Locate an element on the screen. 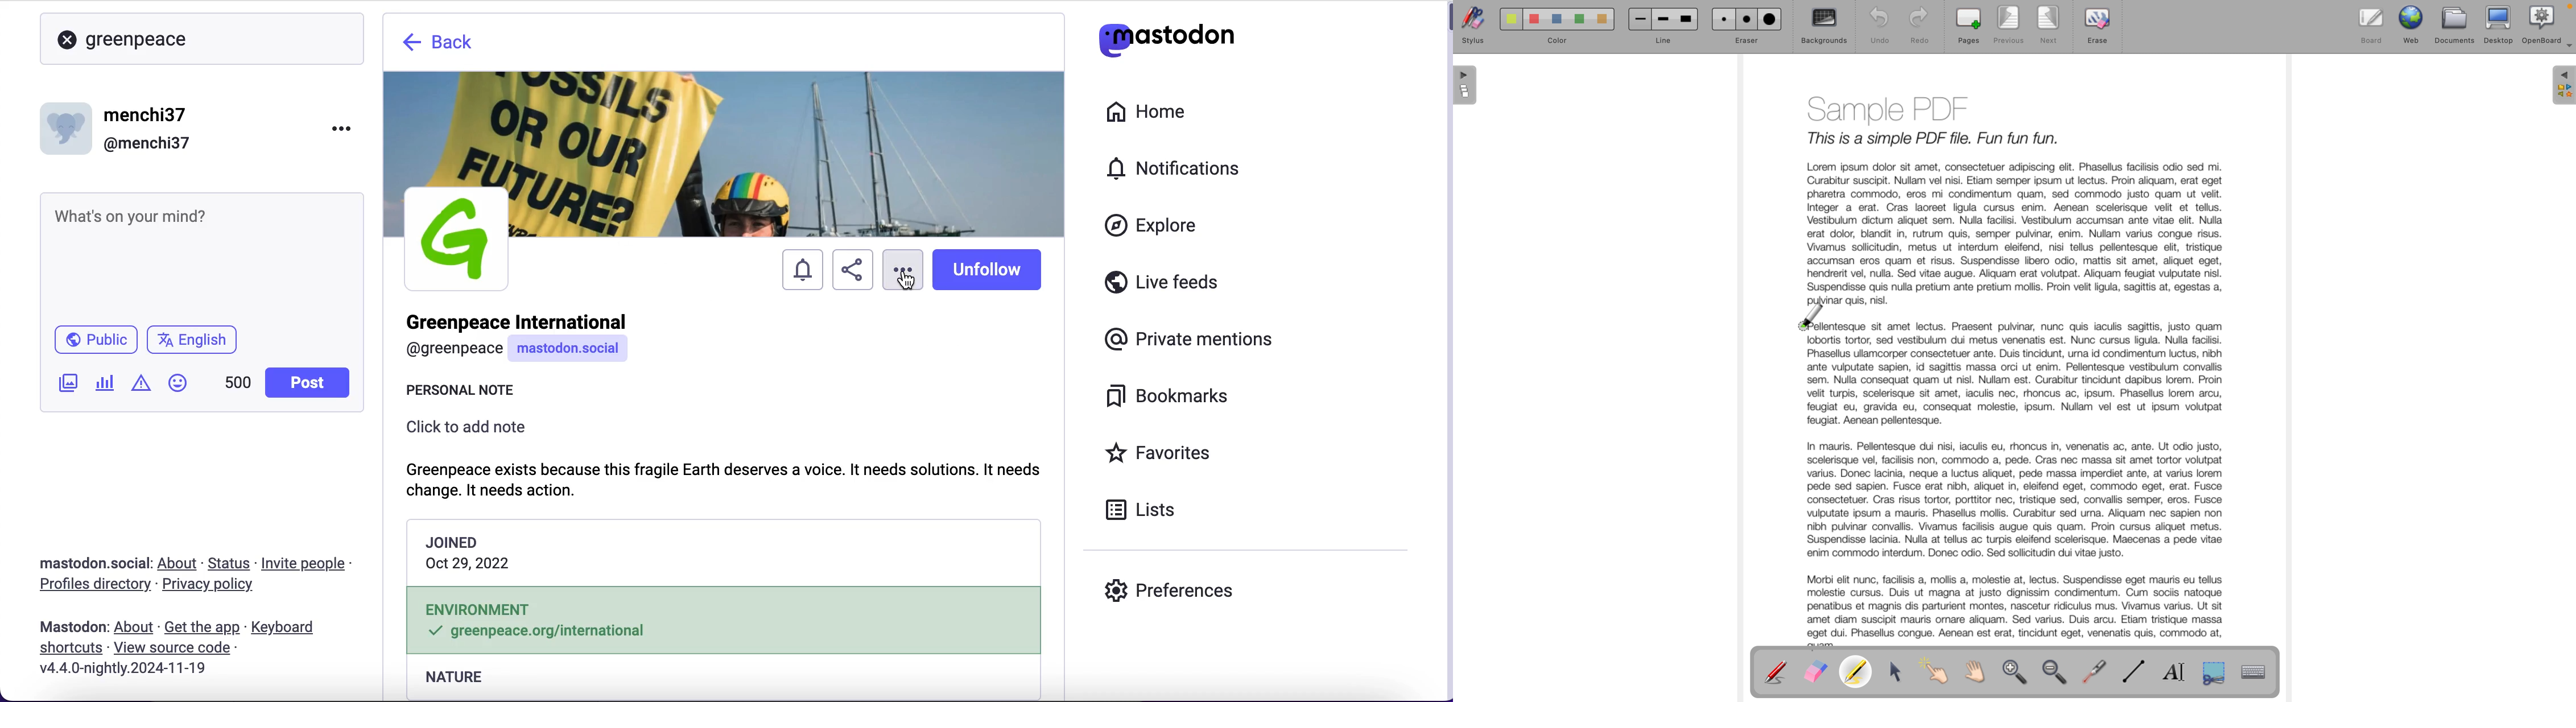  live feeds is located at coordinates (1162, 286).